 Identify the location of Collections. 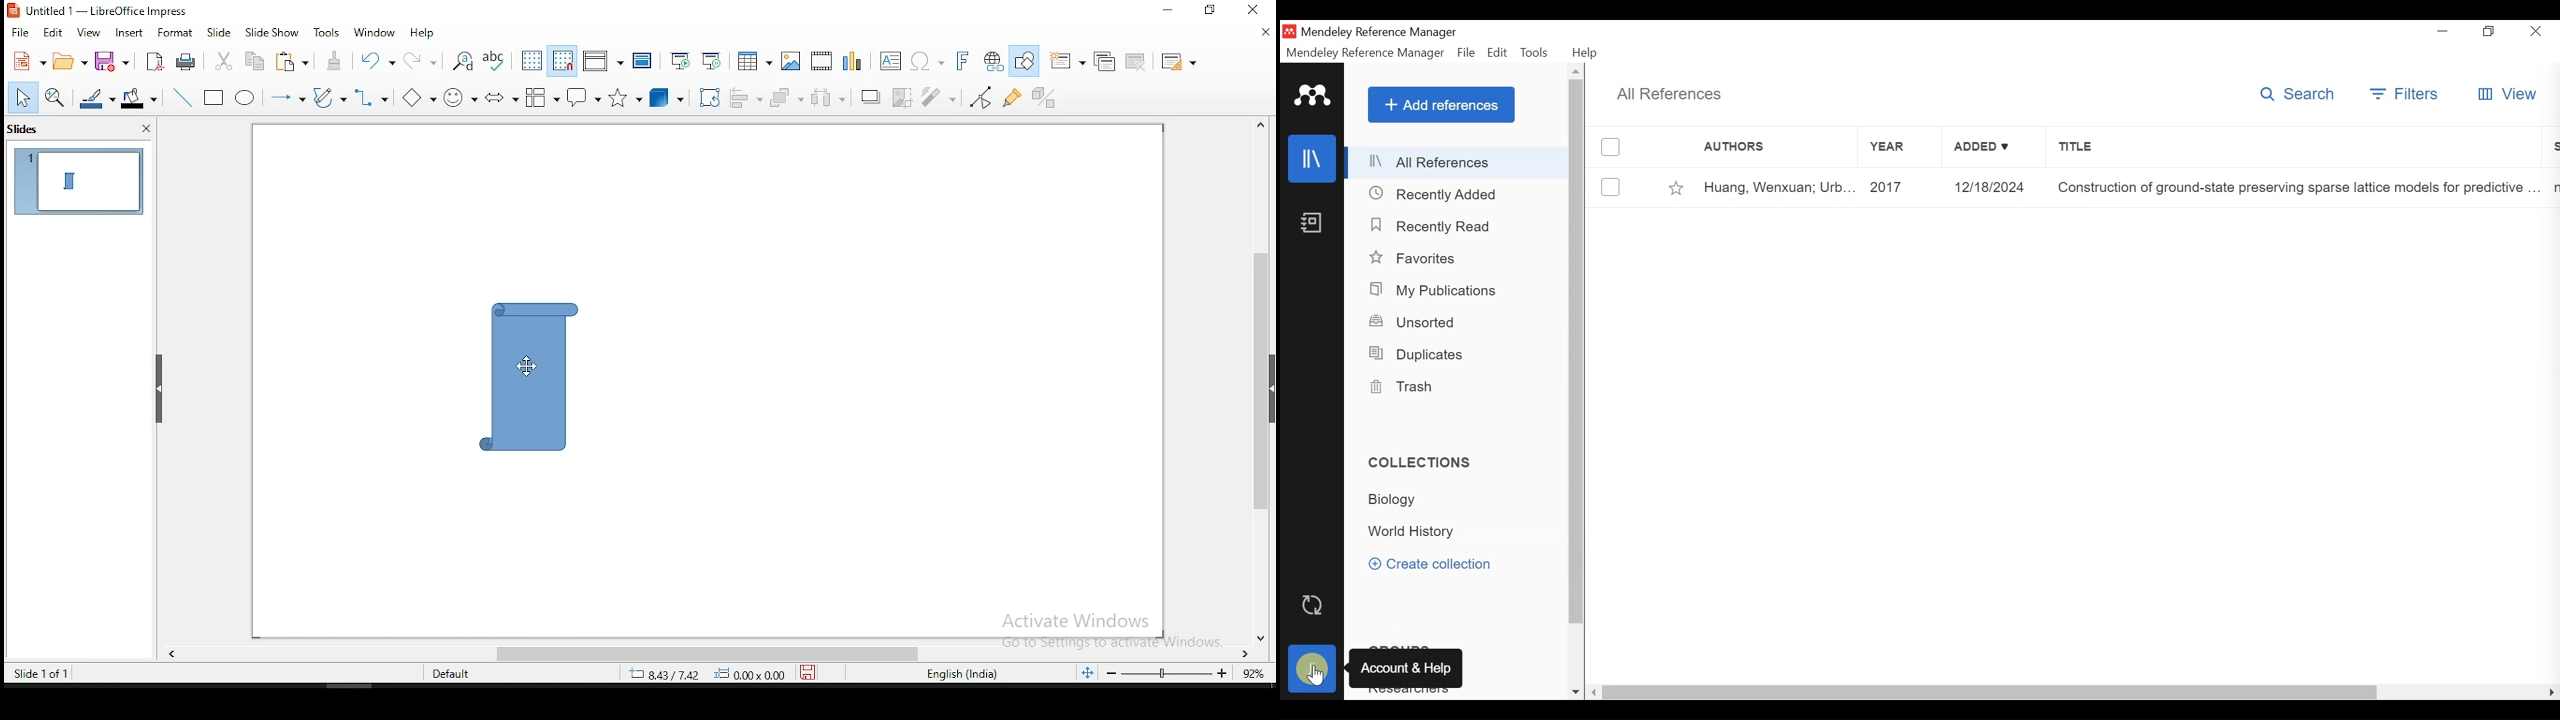
(1419, 463).